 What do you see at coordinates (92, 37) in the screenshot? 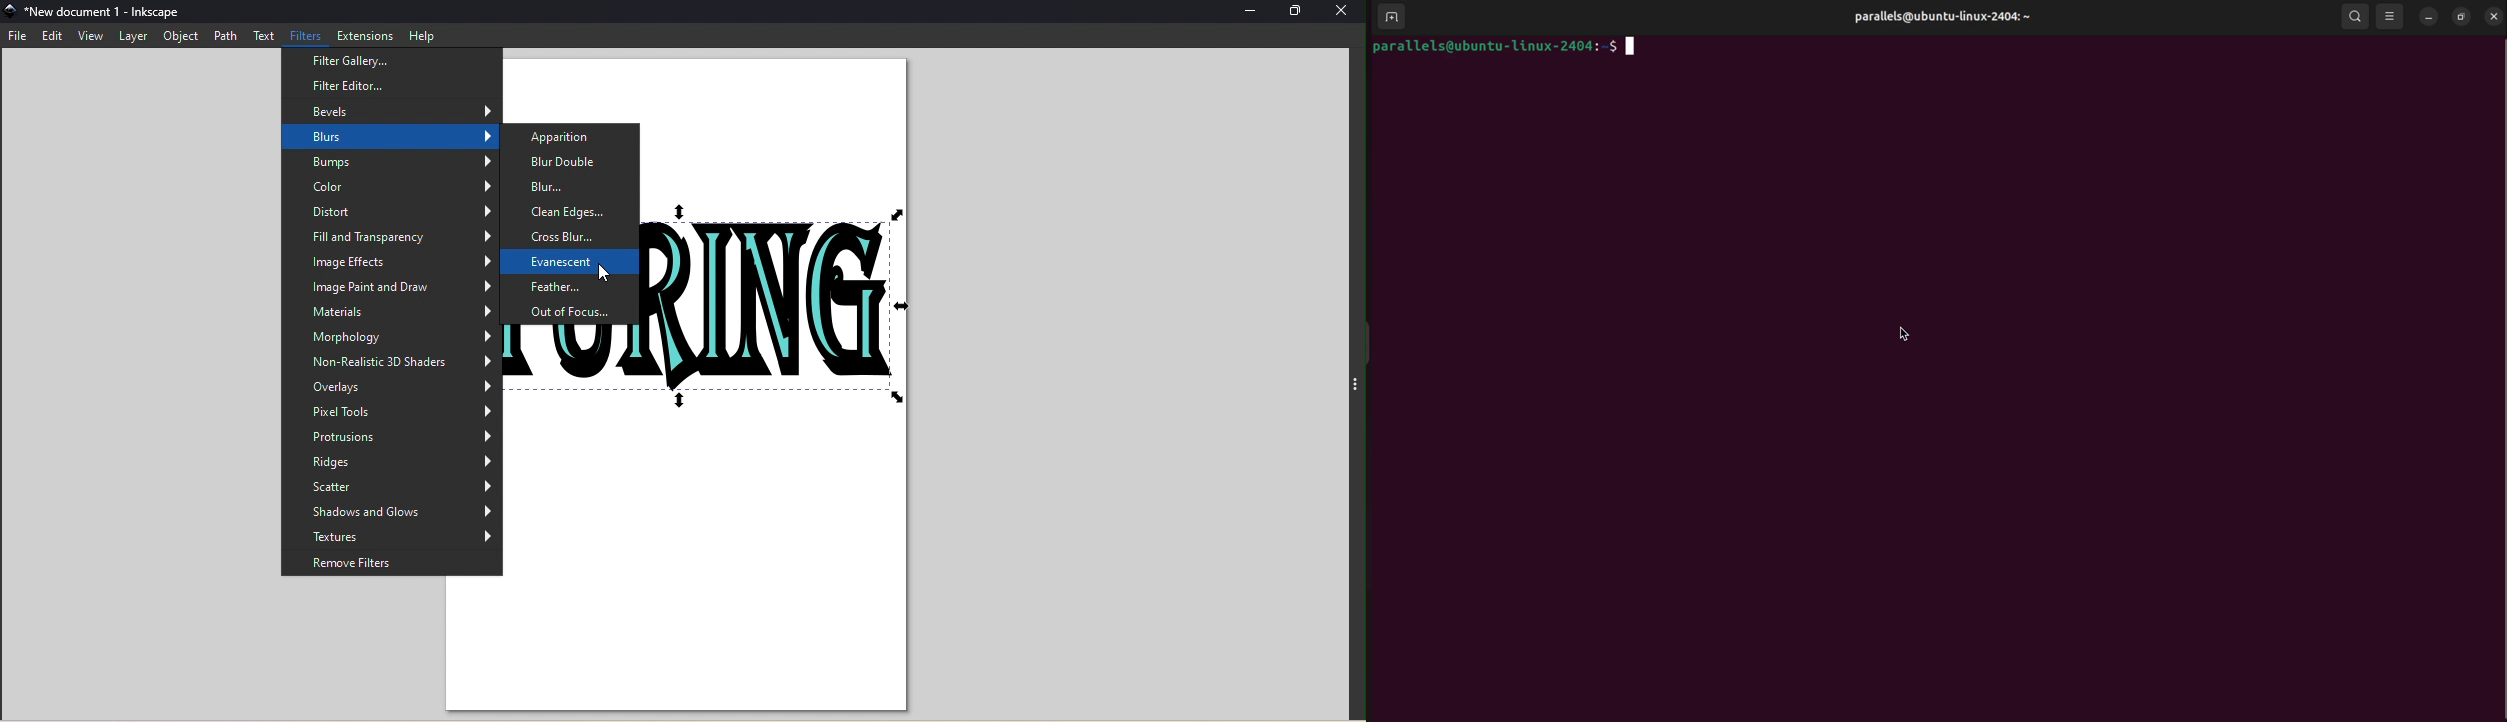
I see `View` at bounding box center [92, 37].